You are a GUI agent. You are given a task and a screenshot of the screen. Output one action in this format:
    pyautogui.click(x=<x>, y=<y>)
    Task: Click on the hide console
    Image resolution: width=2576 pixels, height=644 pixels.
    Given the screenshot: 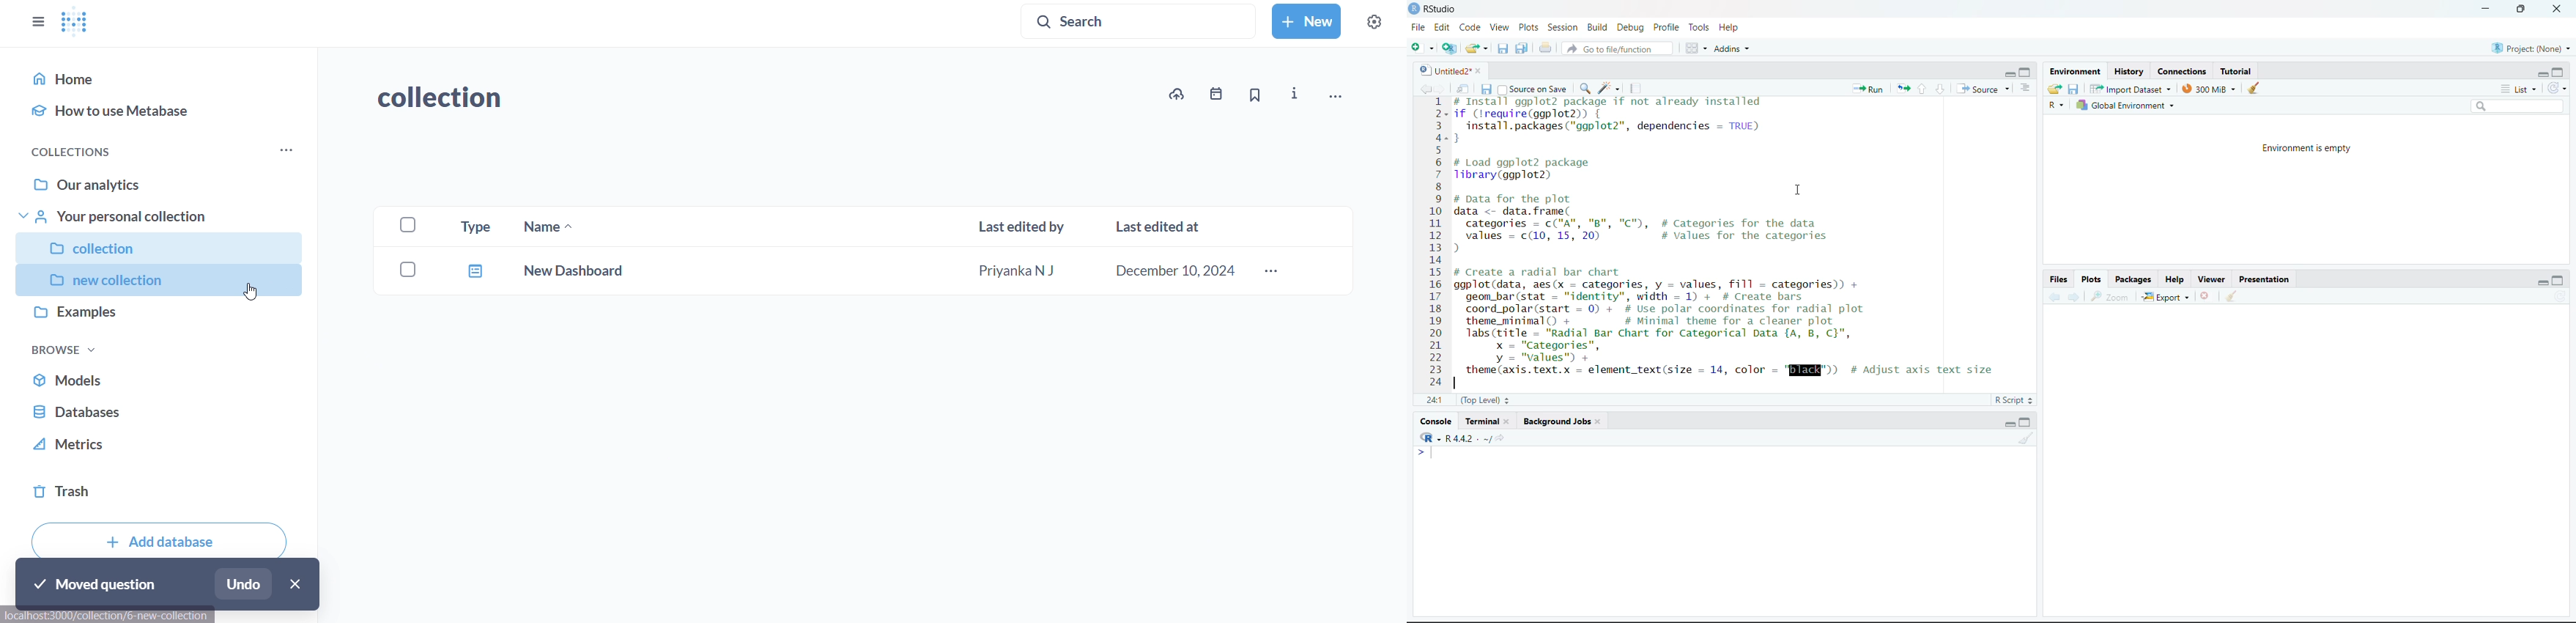 What is the action you would take?
    pyautogui.click(x=2561, y=281)
    